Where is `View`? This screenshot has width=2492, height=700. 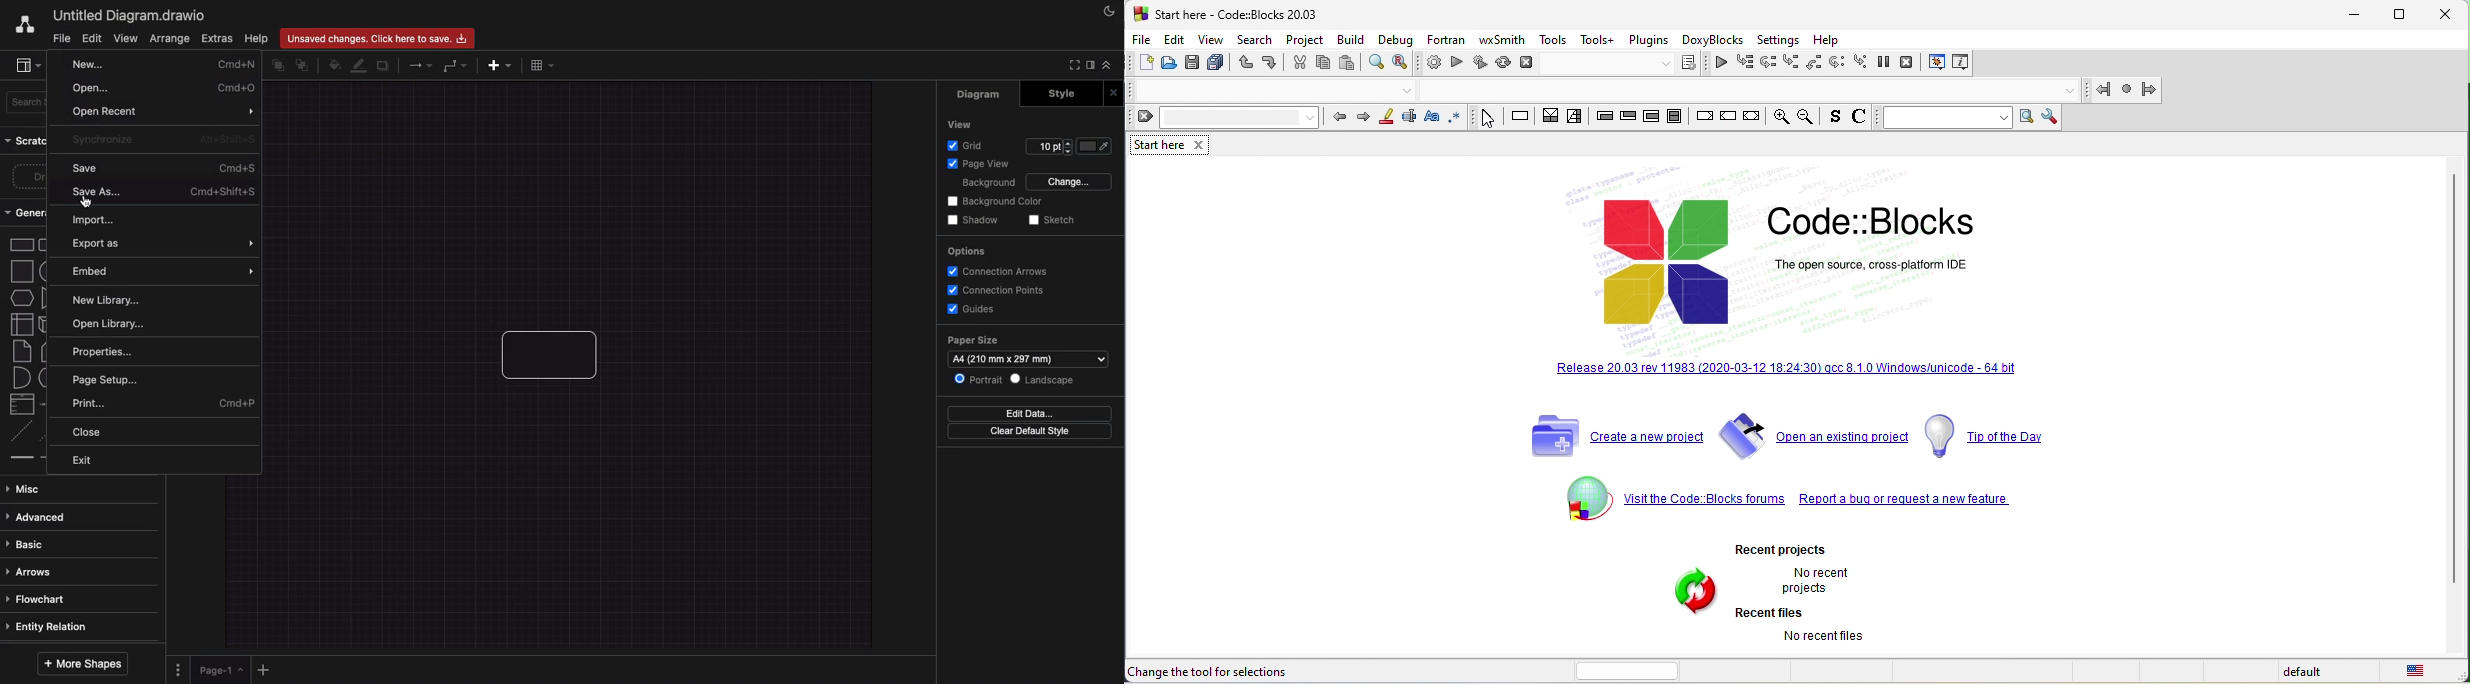
View is located at coordinates (961, 123).